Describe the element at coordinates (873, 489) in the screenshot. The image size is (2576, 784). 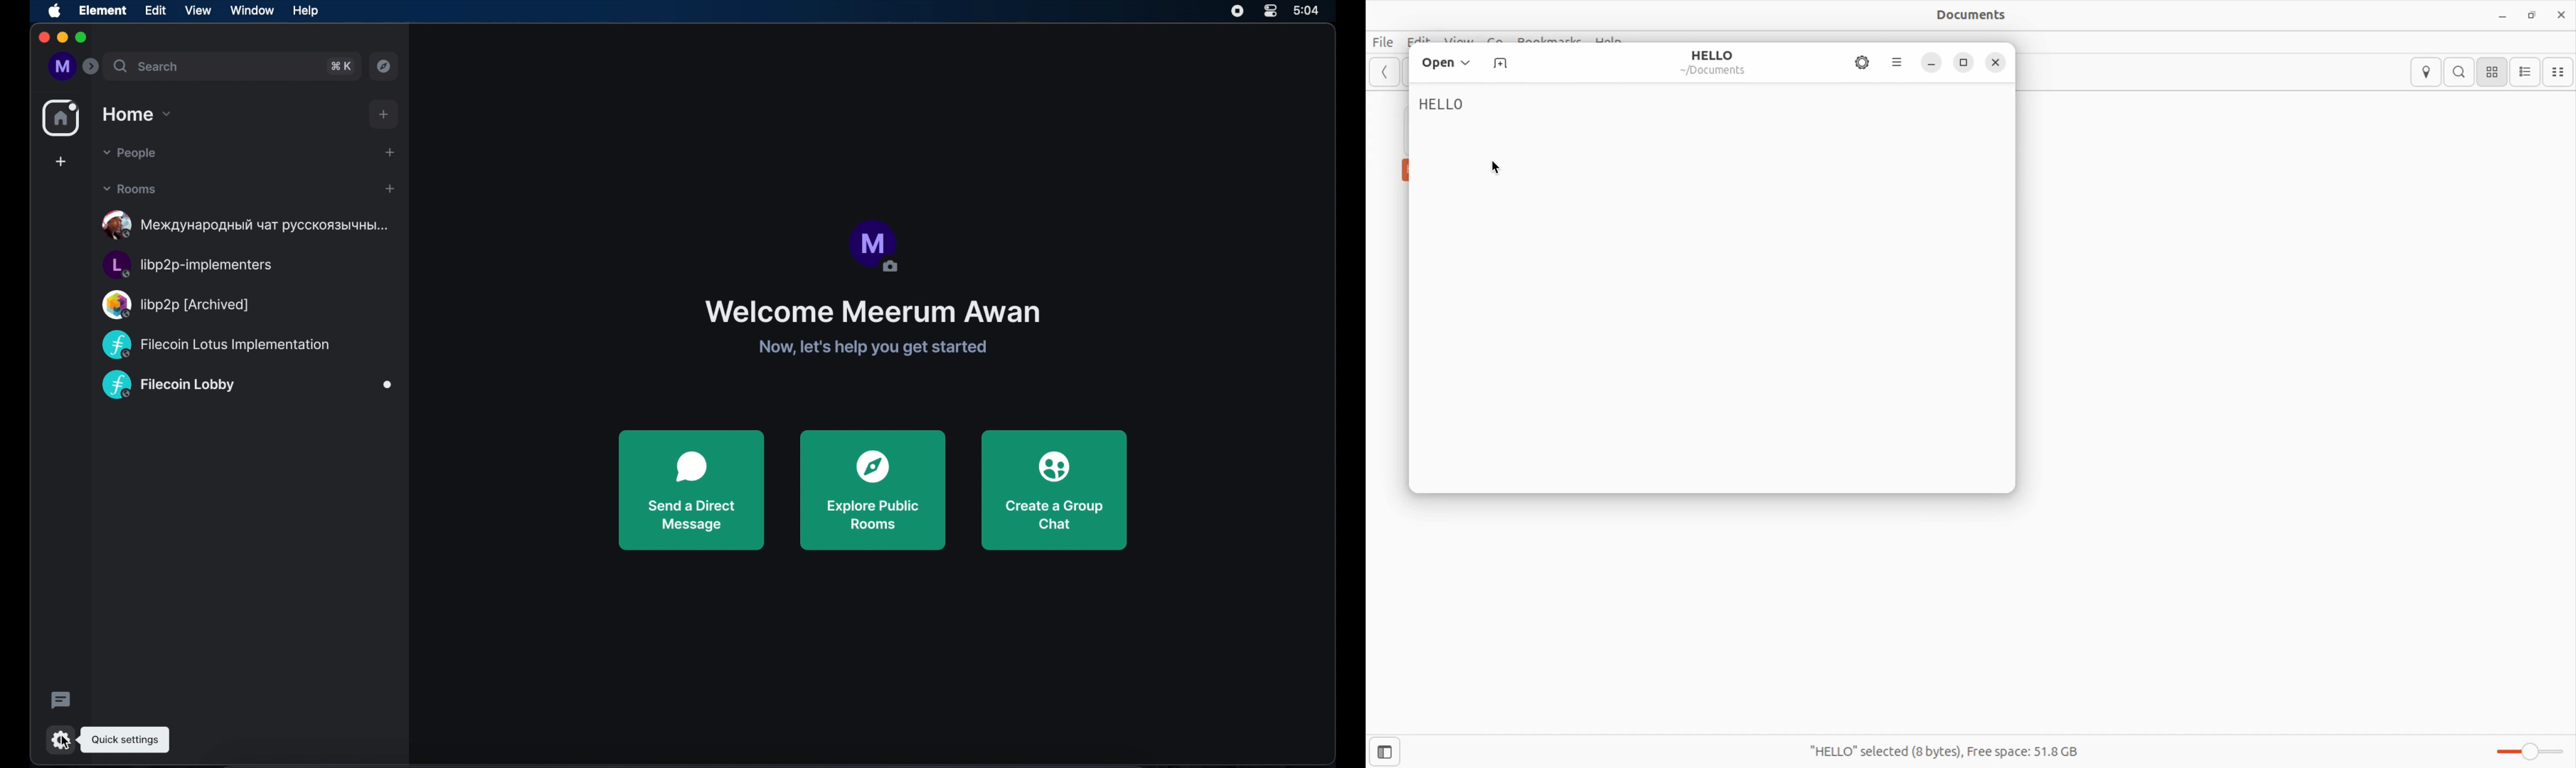
I see `explore public rooms` at that location.